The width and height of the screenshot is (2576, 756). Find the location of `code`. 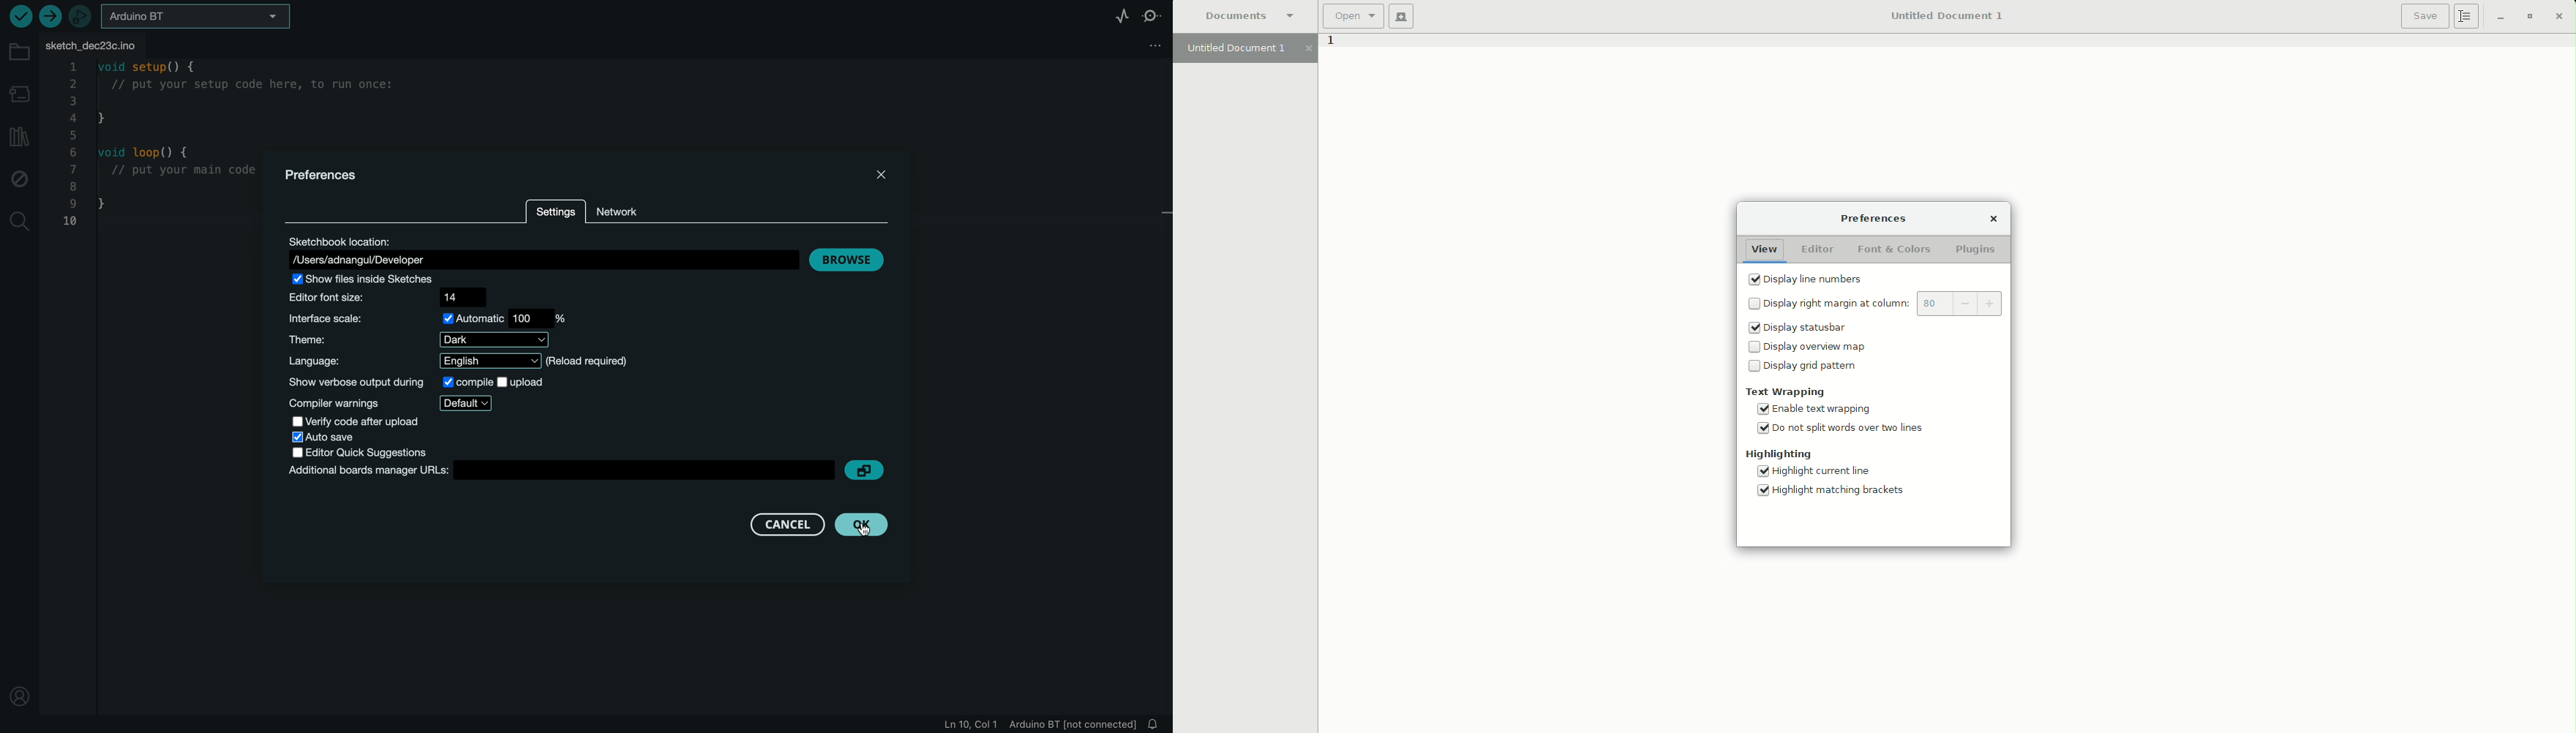

code is located at coordinates (157, 148).